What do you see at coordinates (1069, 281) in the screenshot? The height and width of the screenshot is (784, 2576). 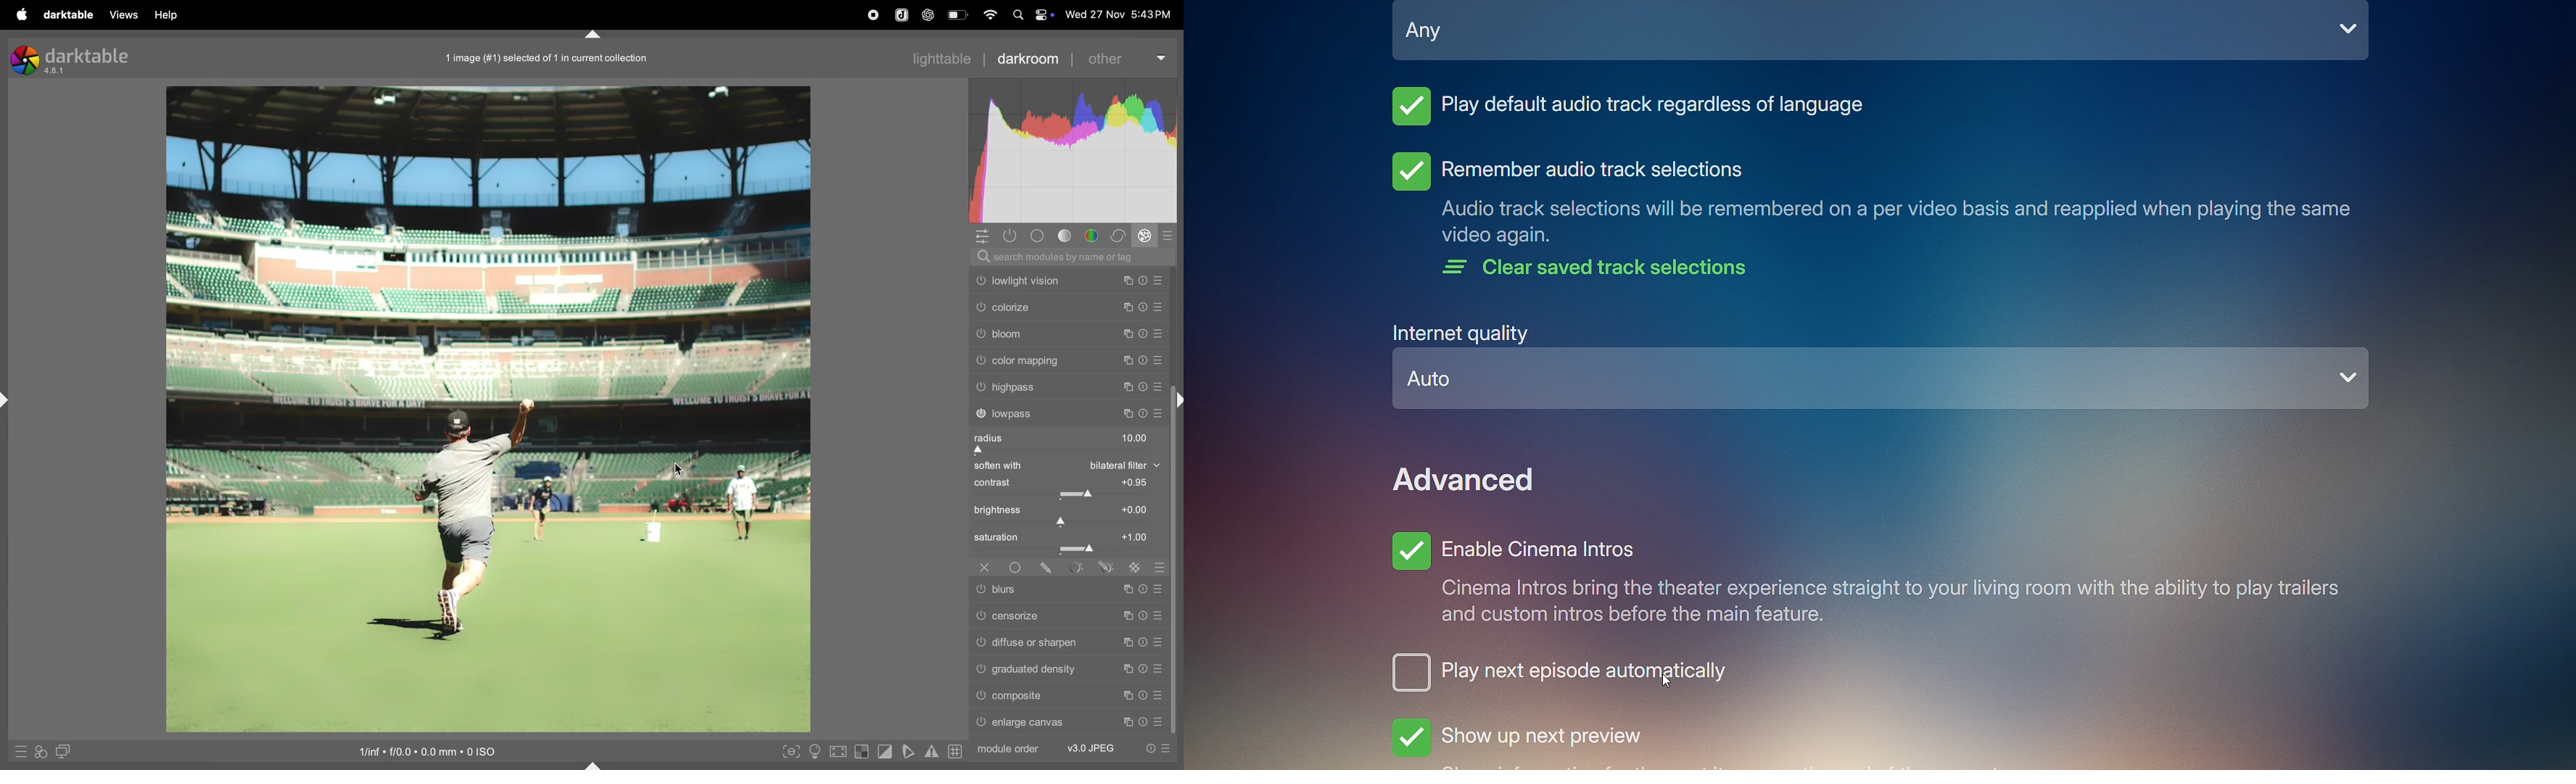 I see `low light vision` at bounding box center [1069, 281].